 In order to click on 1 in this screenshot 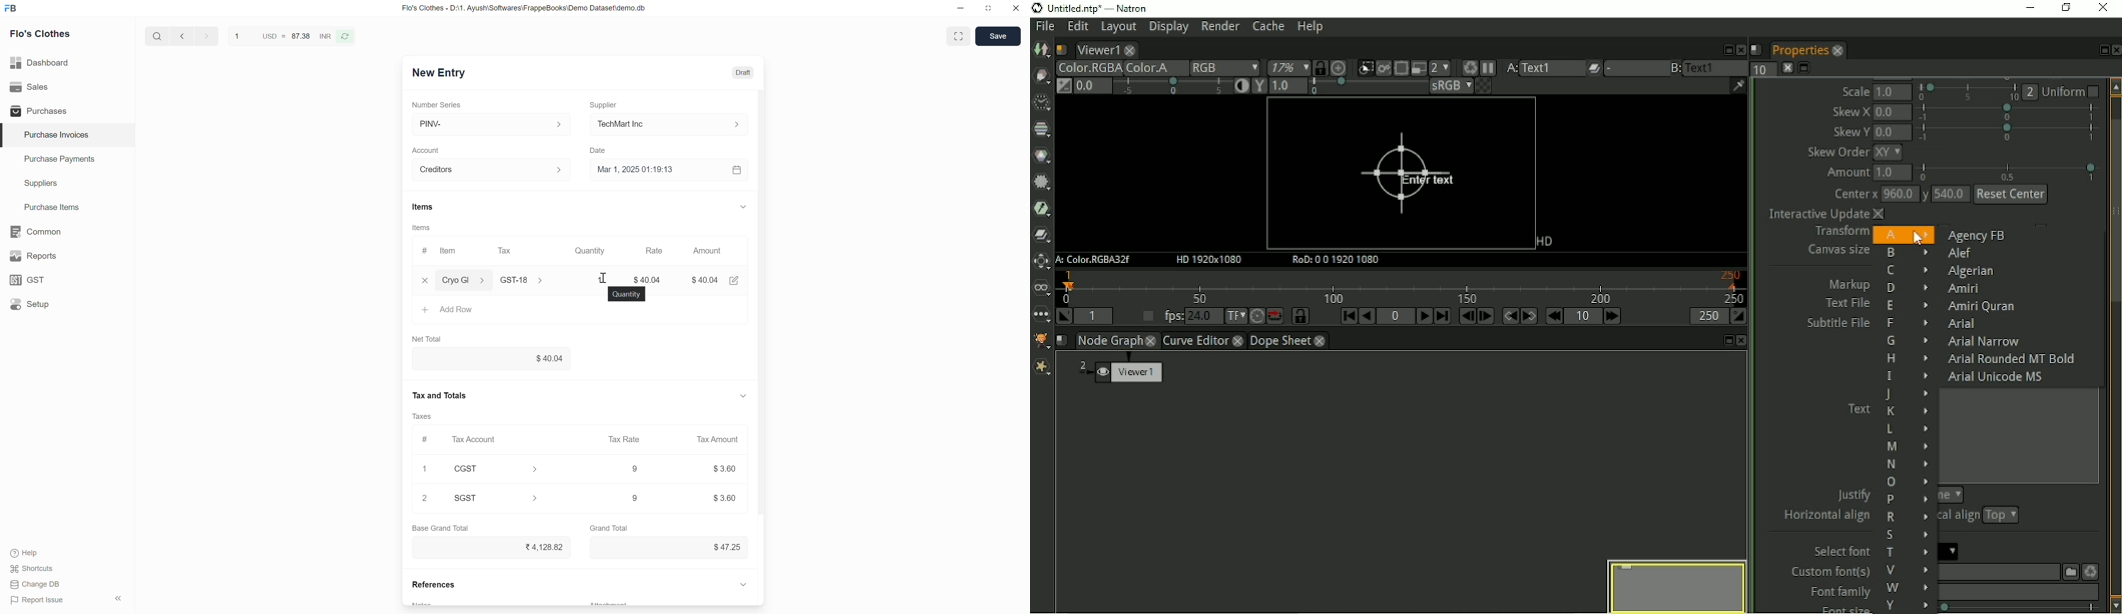, I will do `click(427, 468)`.